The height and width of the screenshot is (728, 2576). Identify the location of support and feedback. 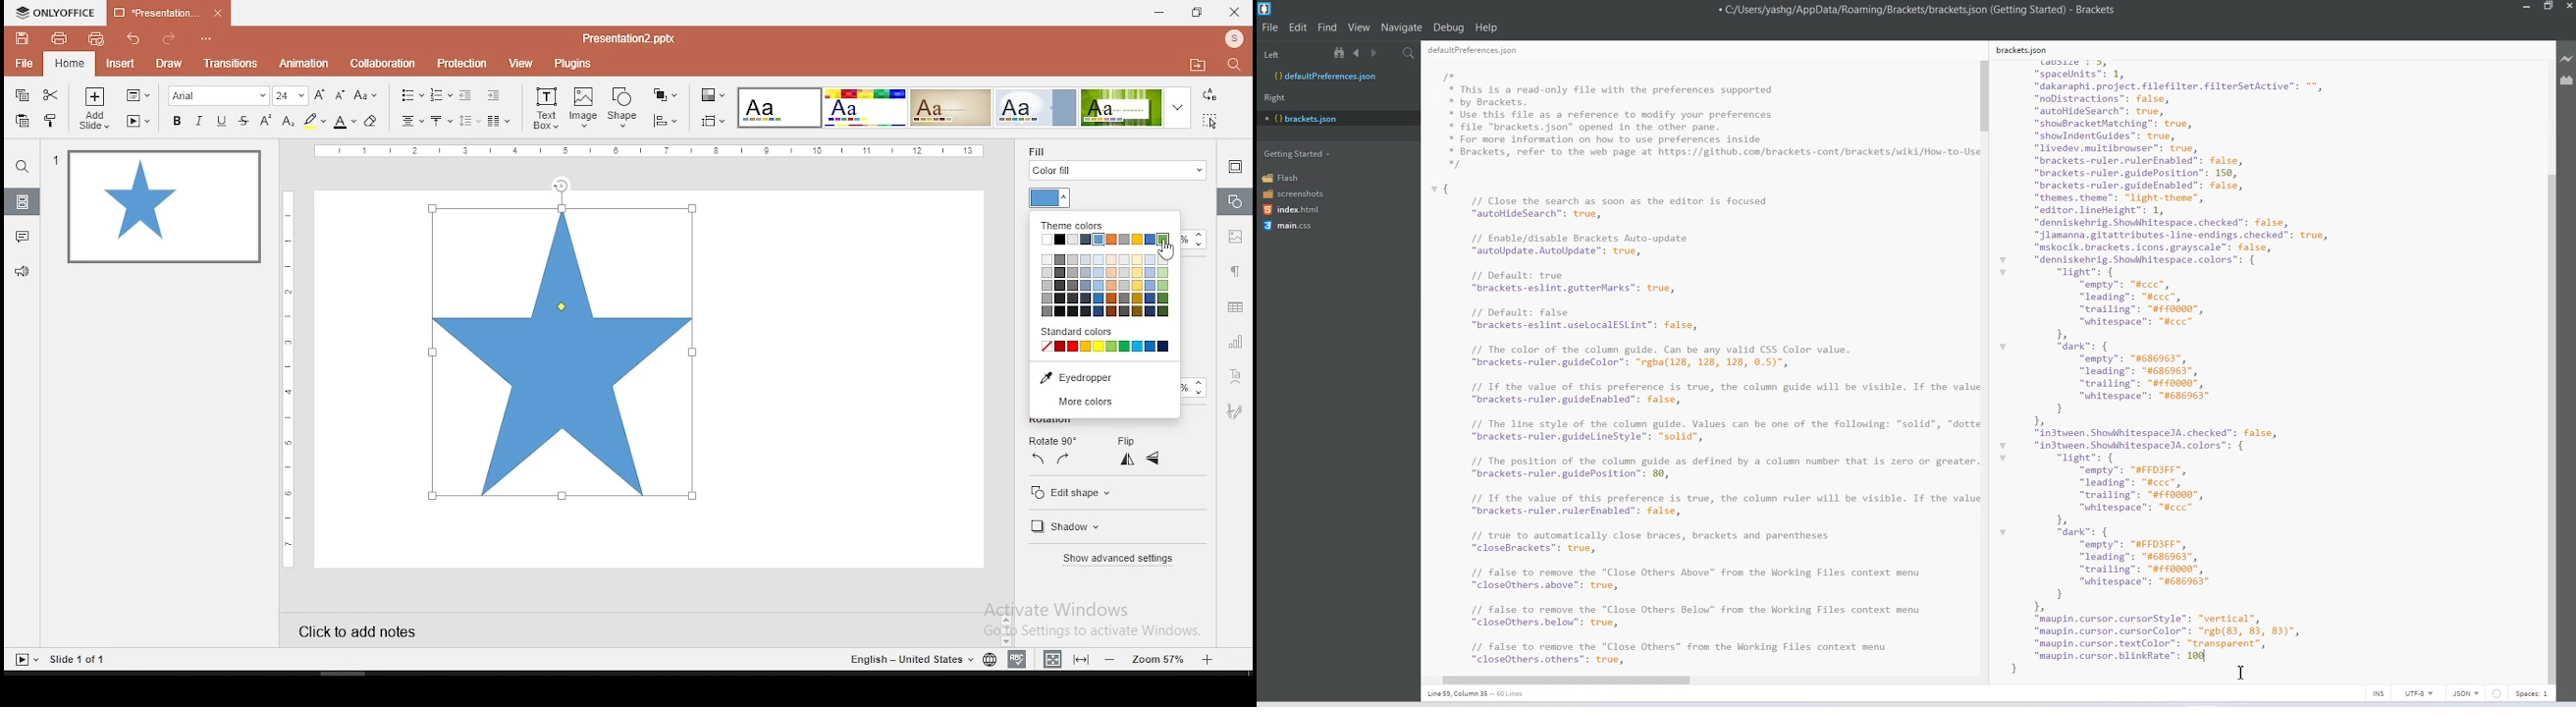
(23, 272).